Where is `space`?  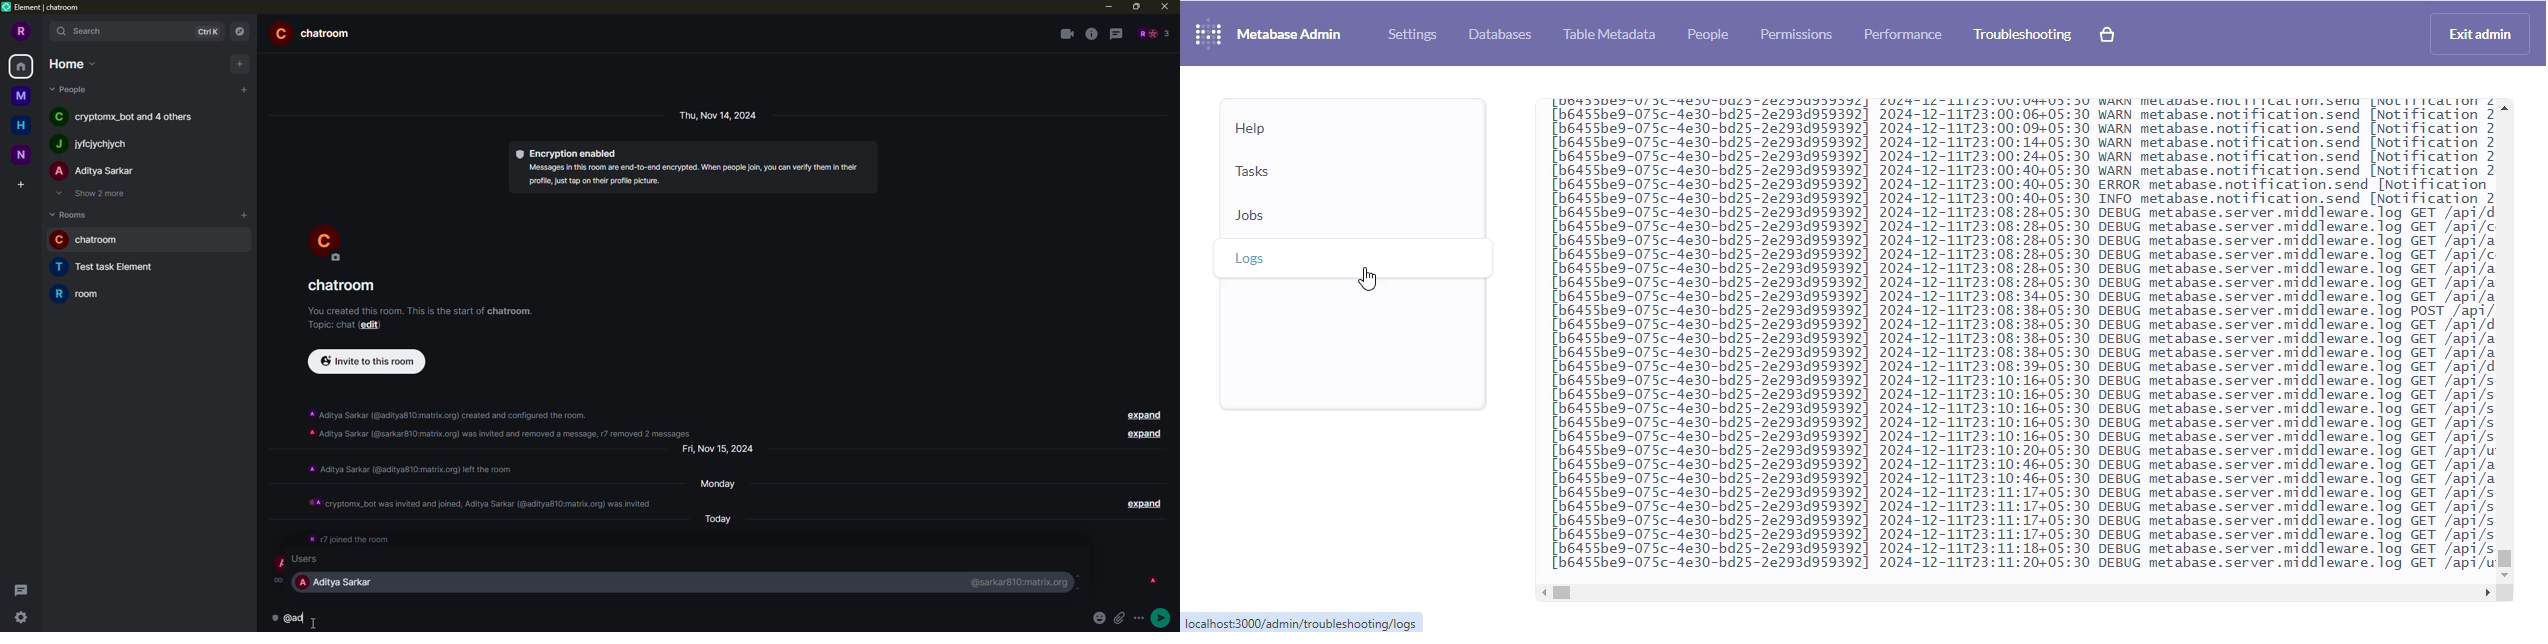 space is located at coordinates (25, 155).